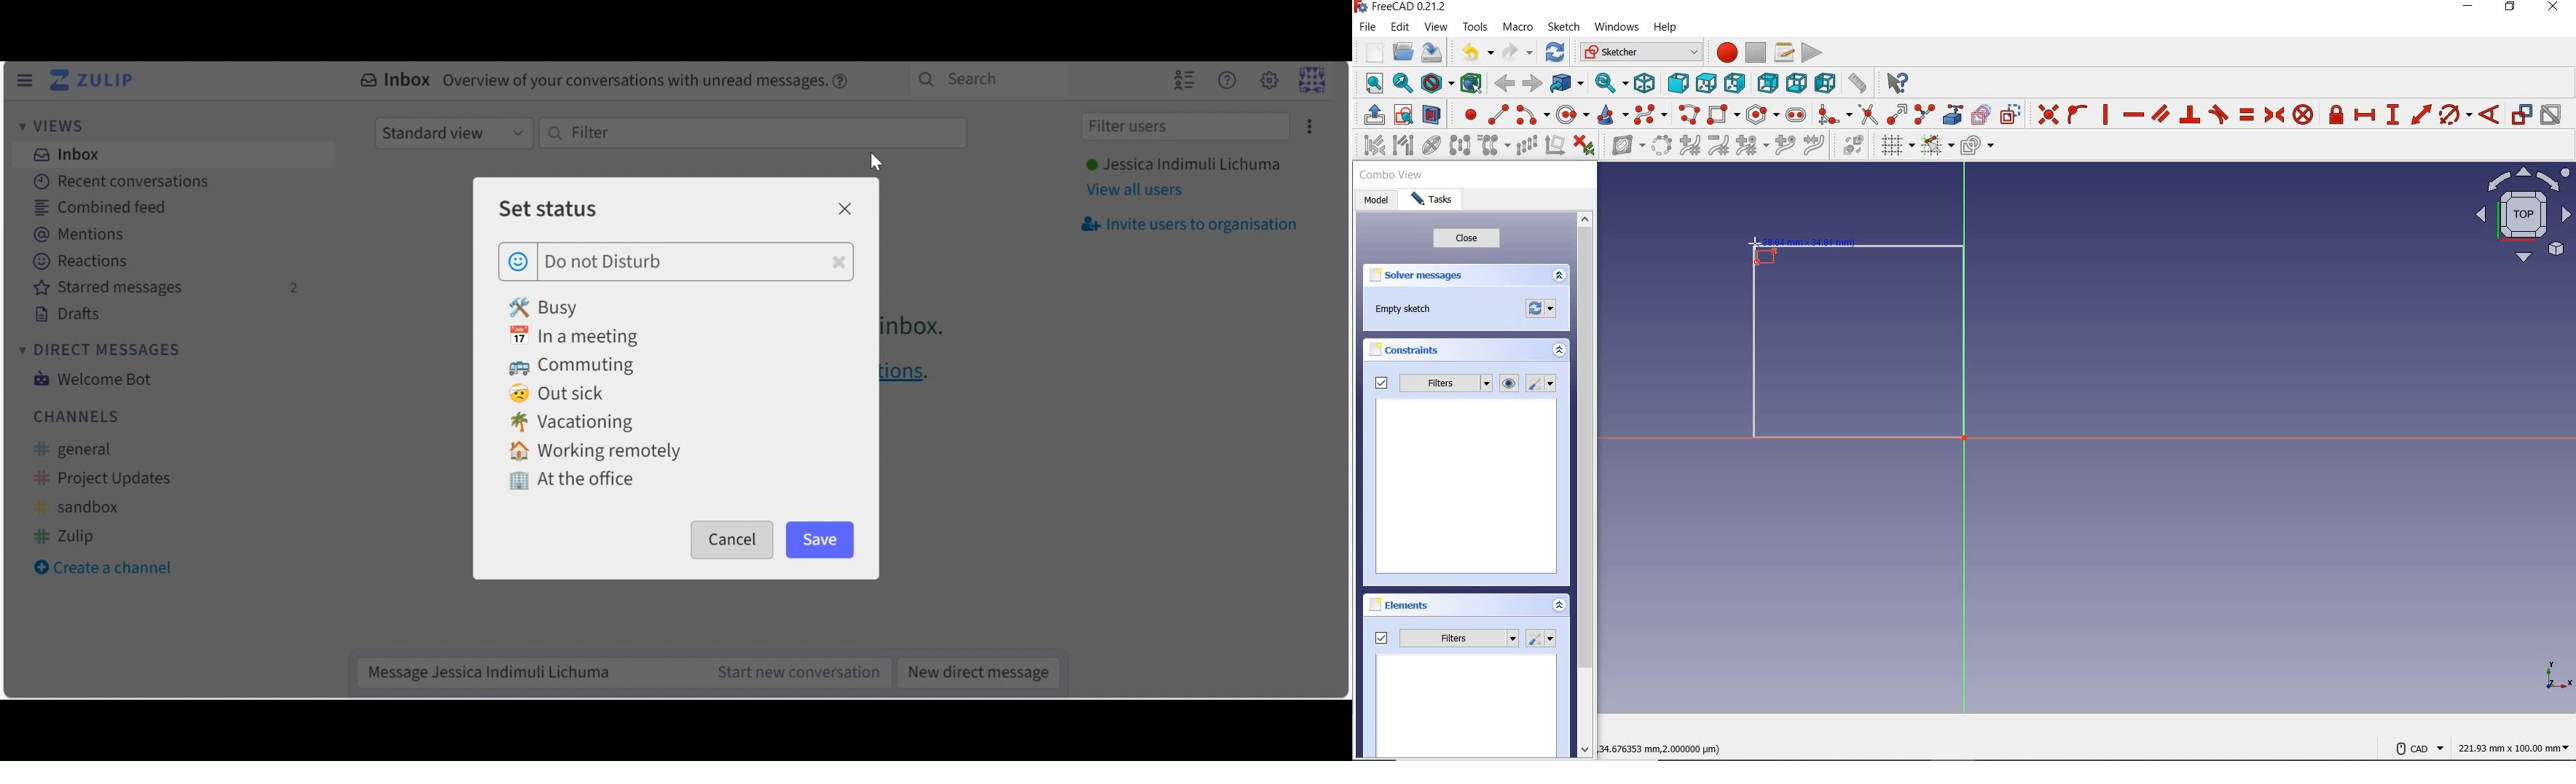  Describe the element at coordinates (1188, 225) in the screenshot. I see `Invite users to your organisation` at that location.